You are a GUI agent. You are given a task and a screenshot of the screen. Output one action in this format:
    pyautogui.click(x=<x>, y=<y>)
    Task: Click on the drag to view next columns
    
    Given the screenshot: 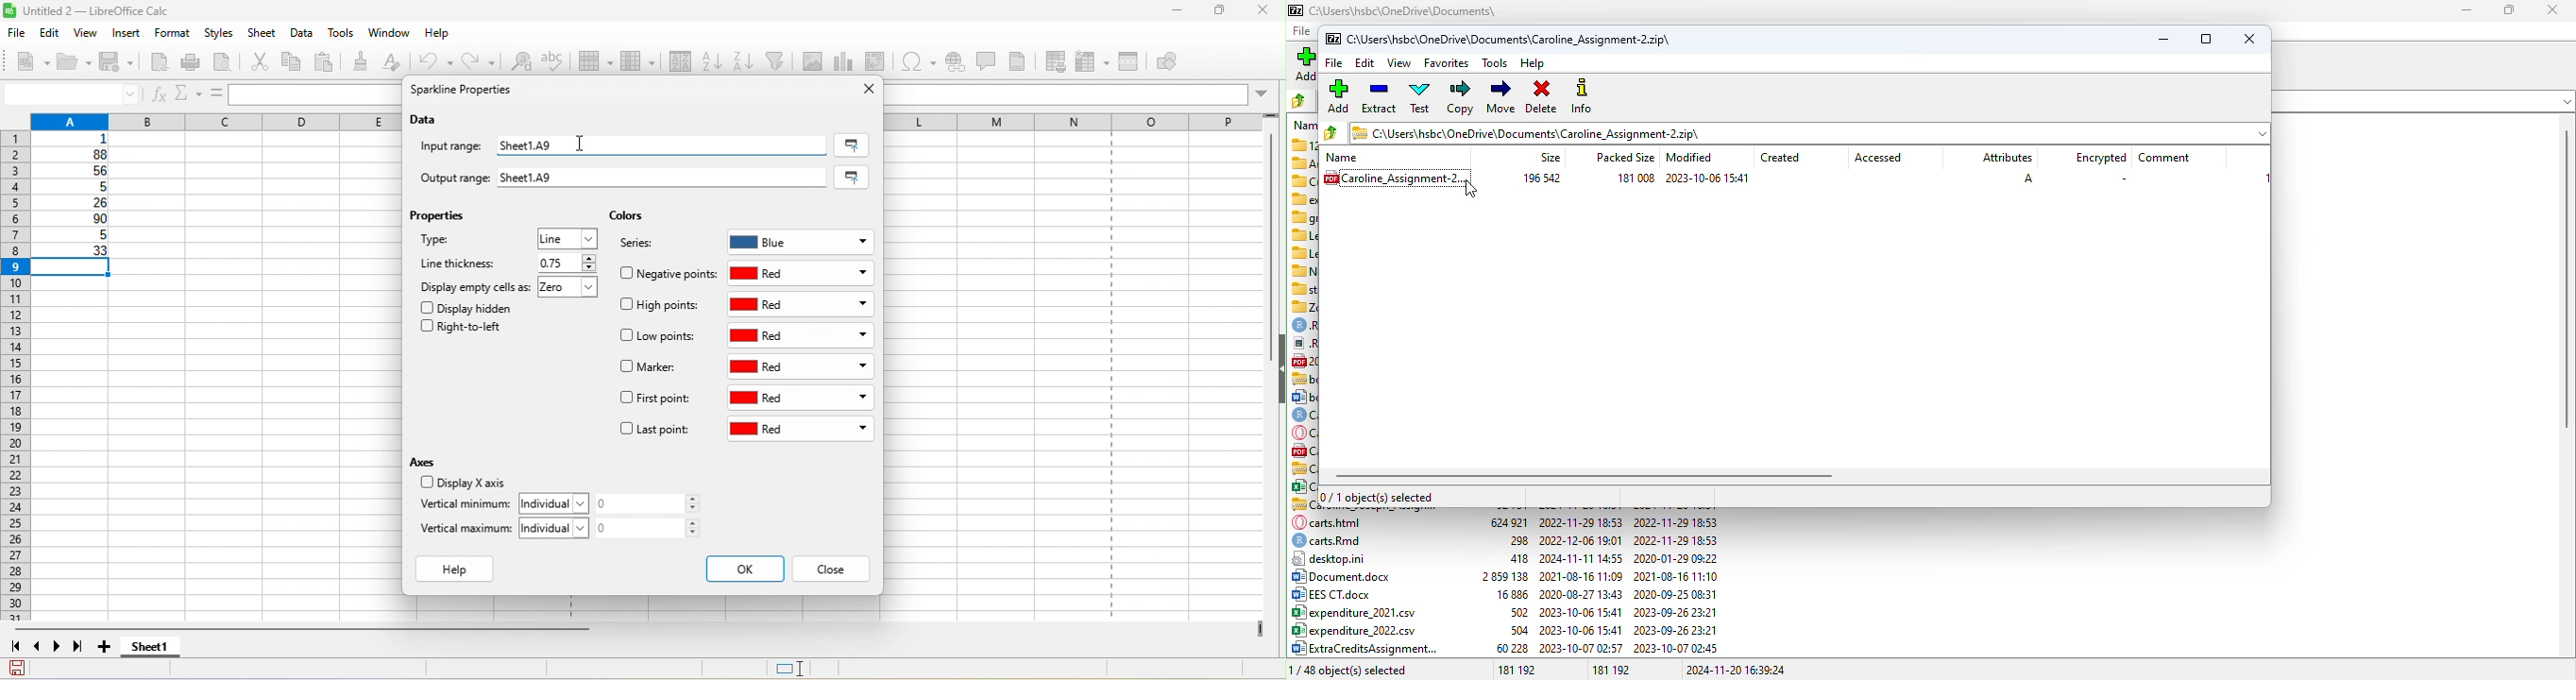 What is the action you would take?
    pyautogui.click(x=1261, y=629)
    